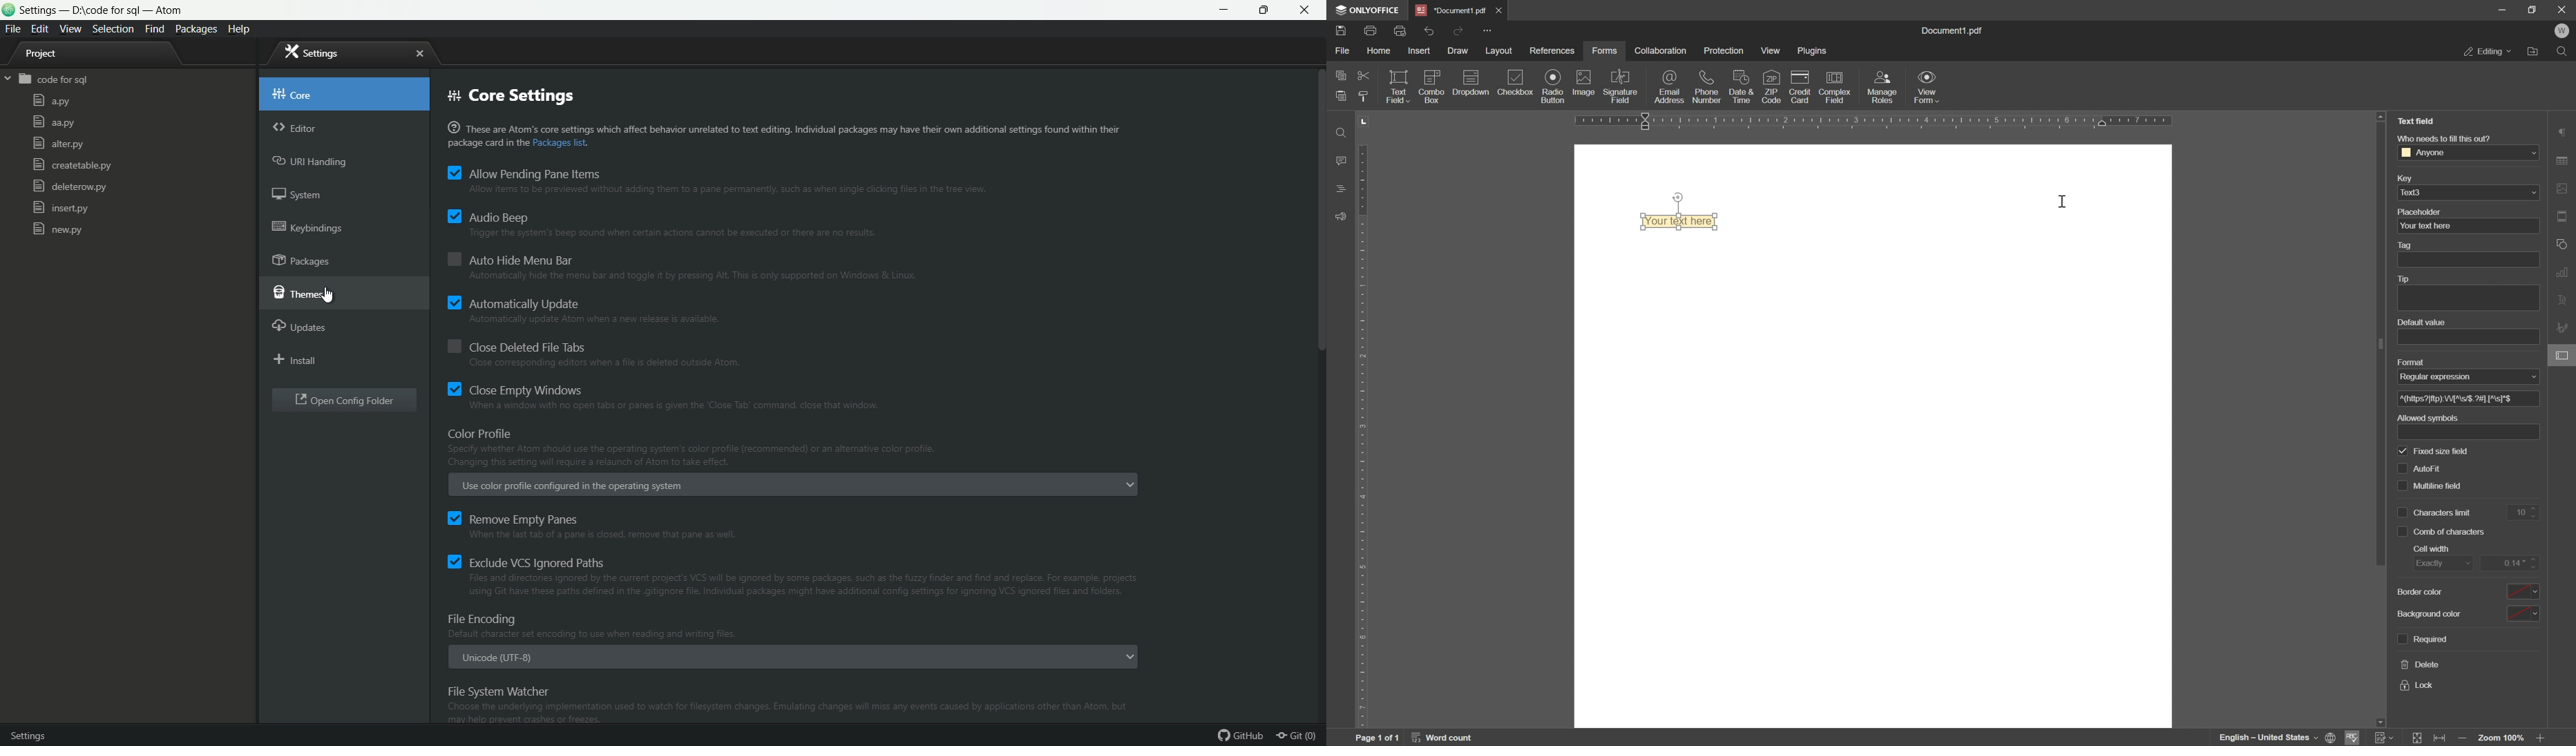 The width and height of the screenshot is (2576, 756). What do you see at coordinates (2425, 227) in the screenshot?
I see `your text here` at bounding box center [2425, 227].